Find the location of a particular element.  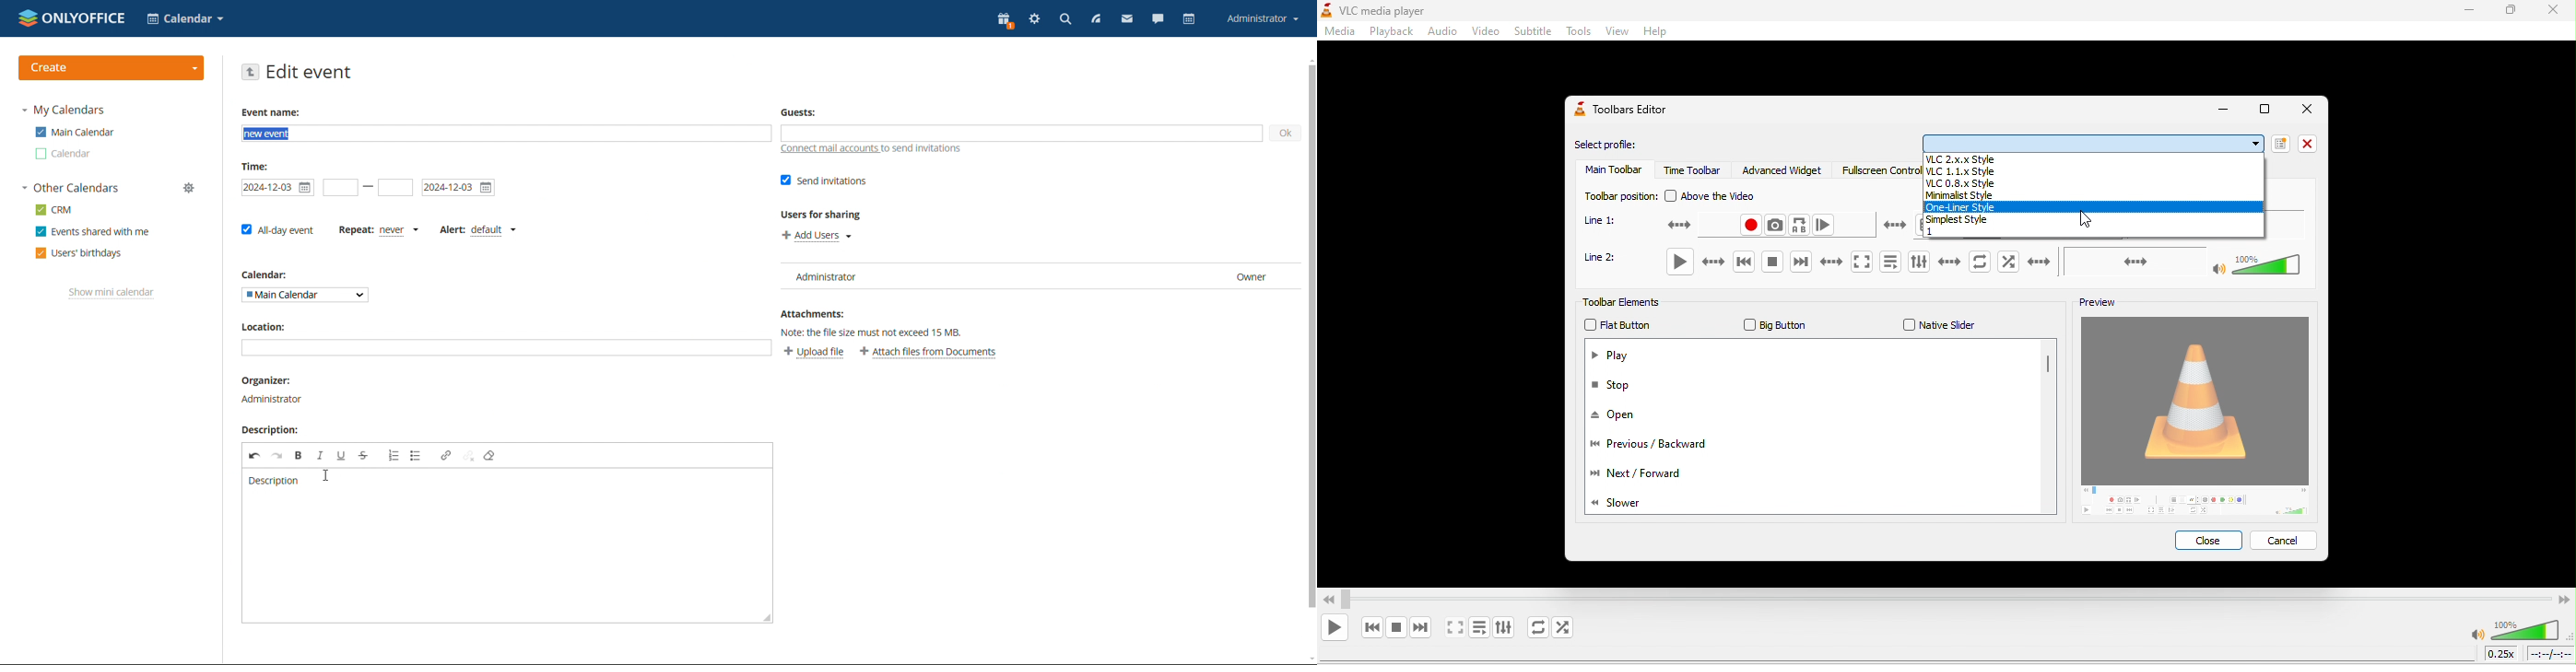

toolbar position is located at coordinates (1619, 196).